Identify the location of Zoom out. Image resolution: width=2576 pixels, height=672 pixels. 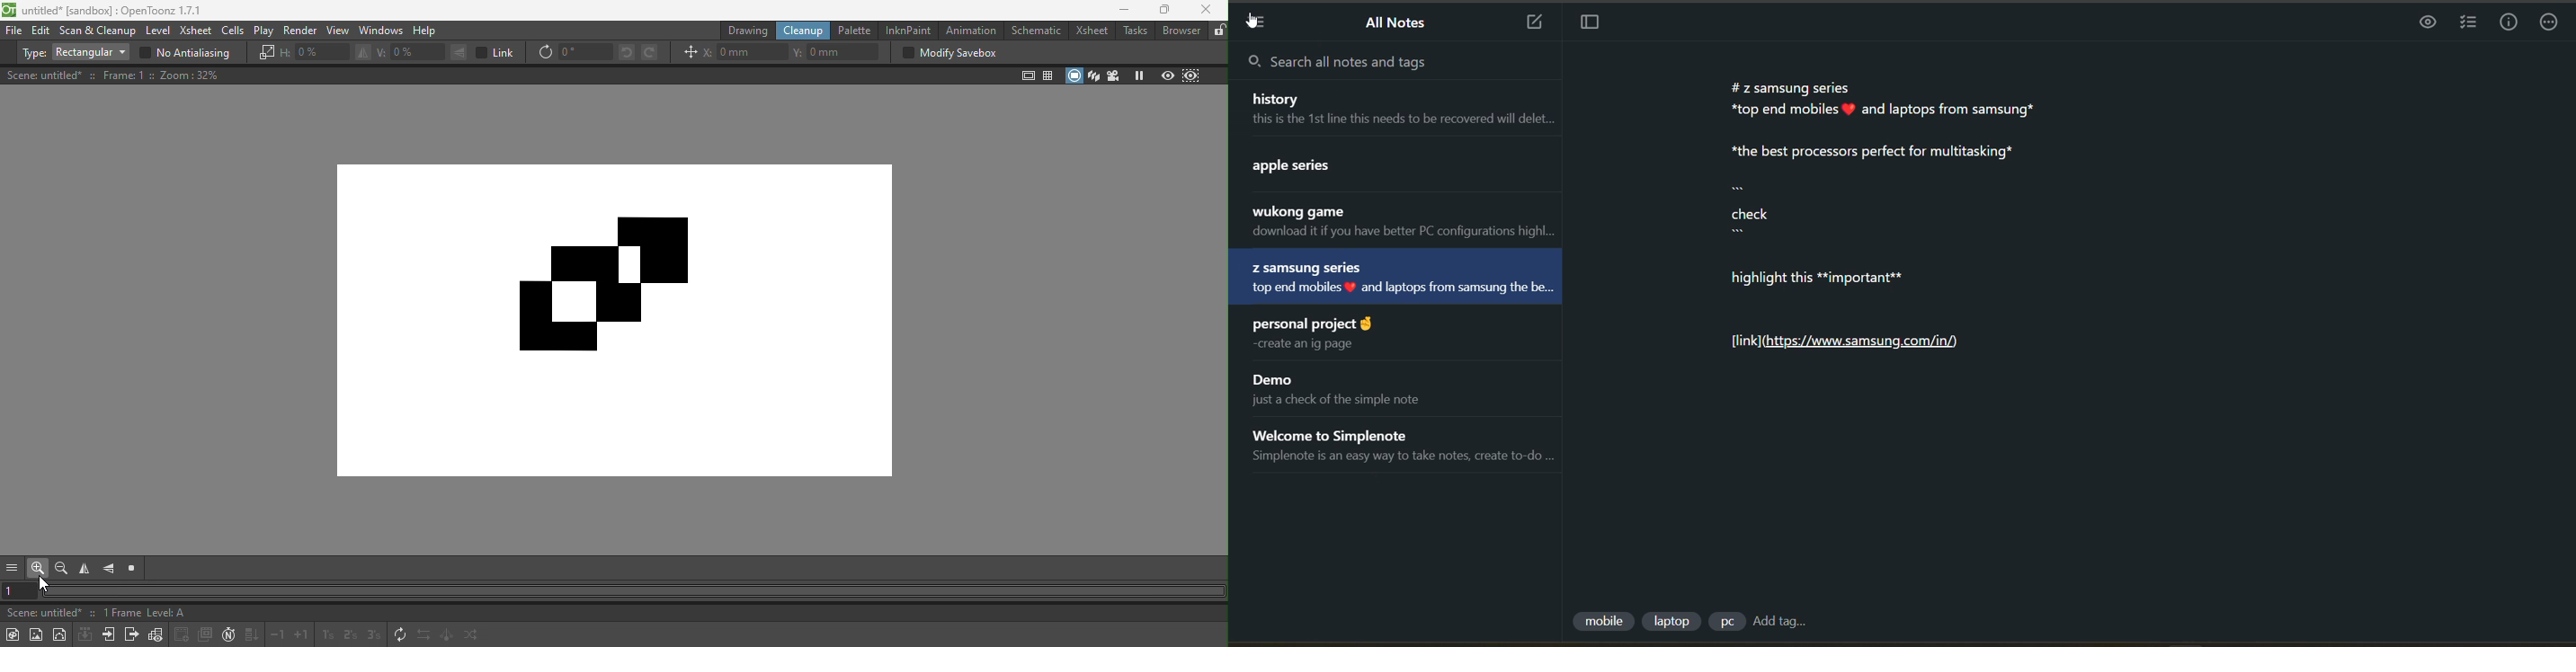
(61, 569).